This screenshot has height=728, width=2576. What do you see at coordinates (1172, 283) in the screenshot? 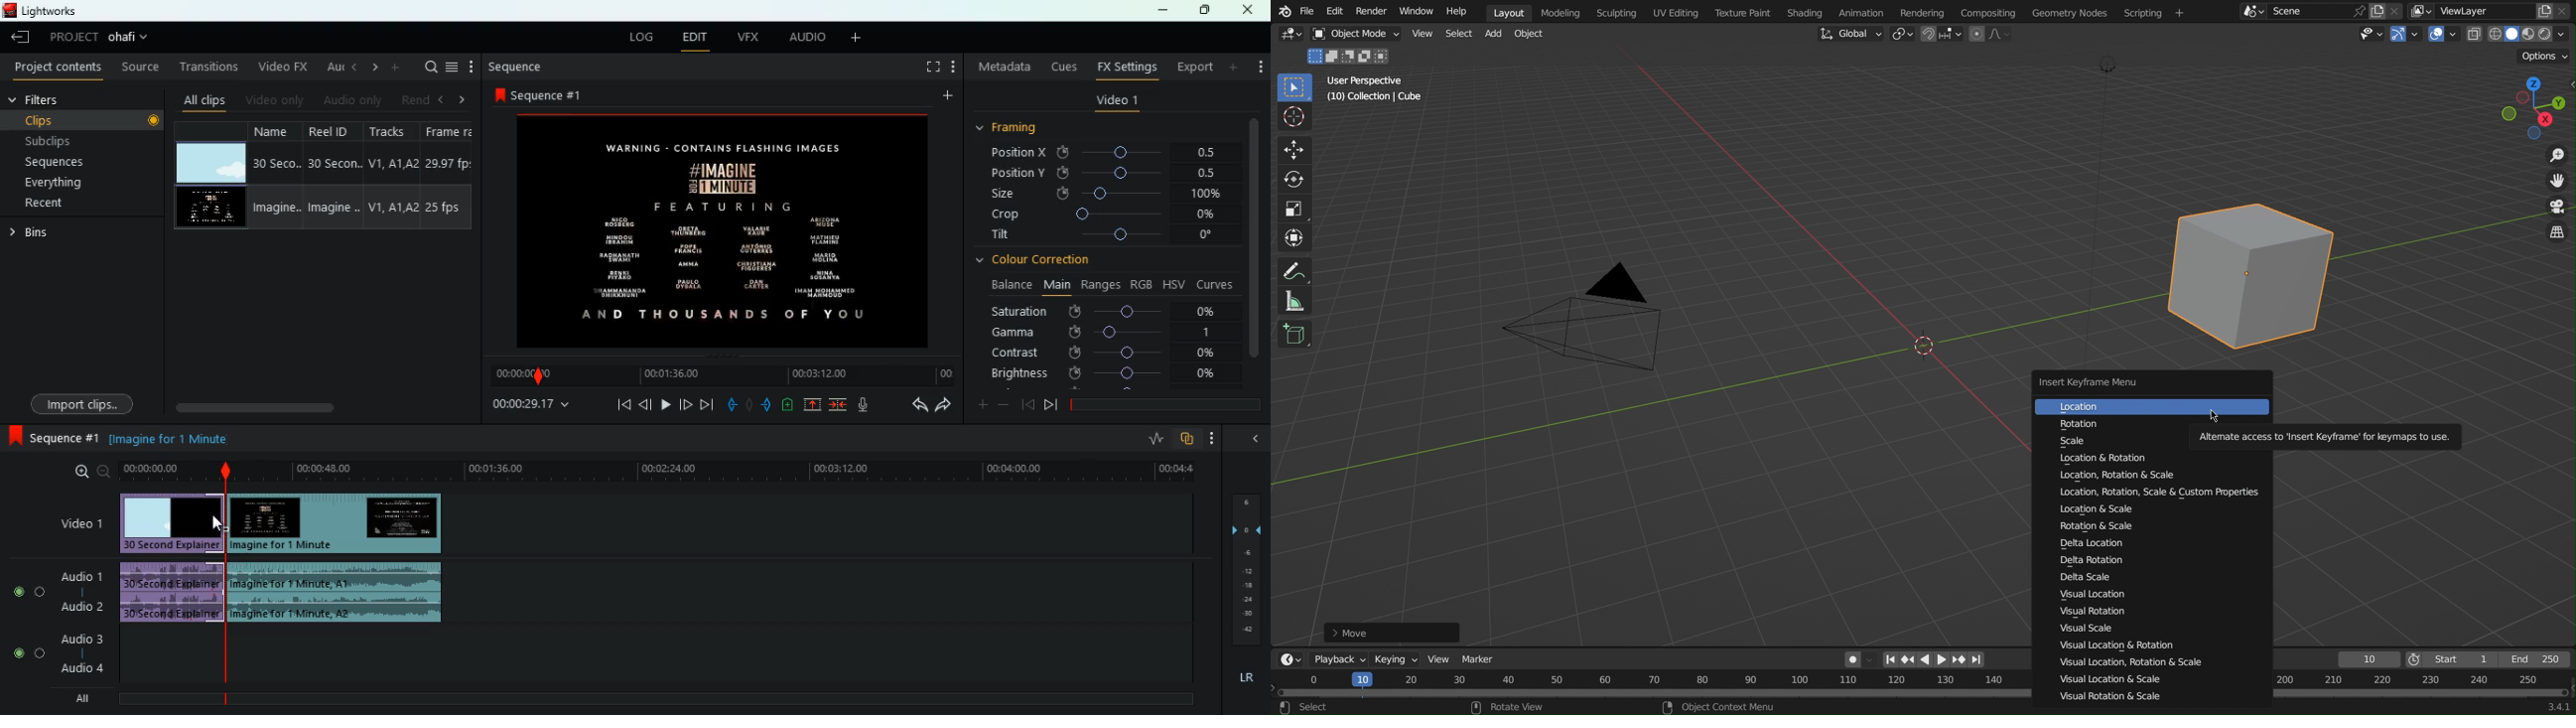
I see `hsv` at bounding box center [1172, 283].